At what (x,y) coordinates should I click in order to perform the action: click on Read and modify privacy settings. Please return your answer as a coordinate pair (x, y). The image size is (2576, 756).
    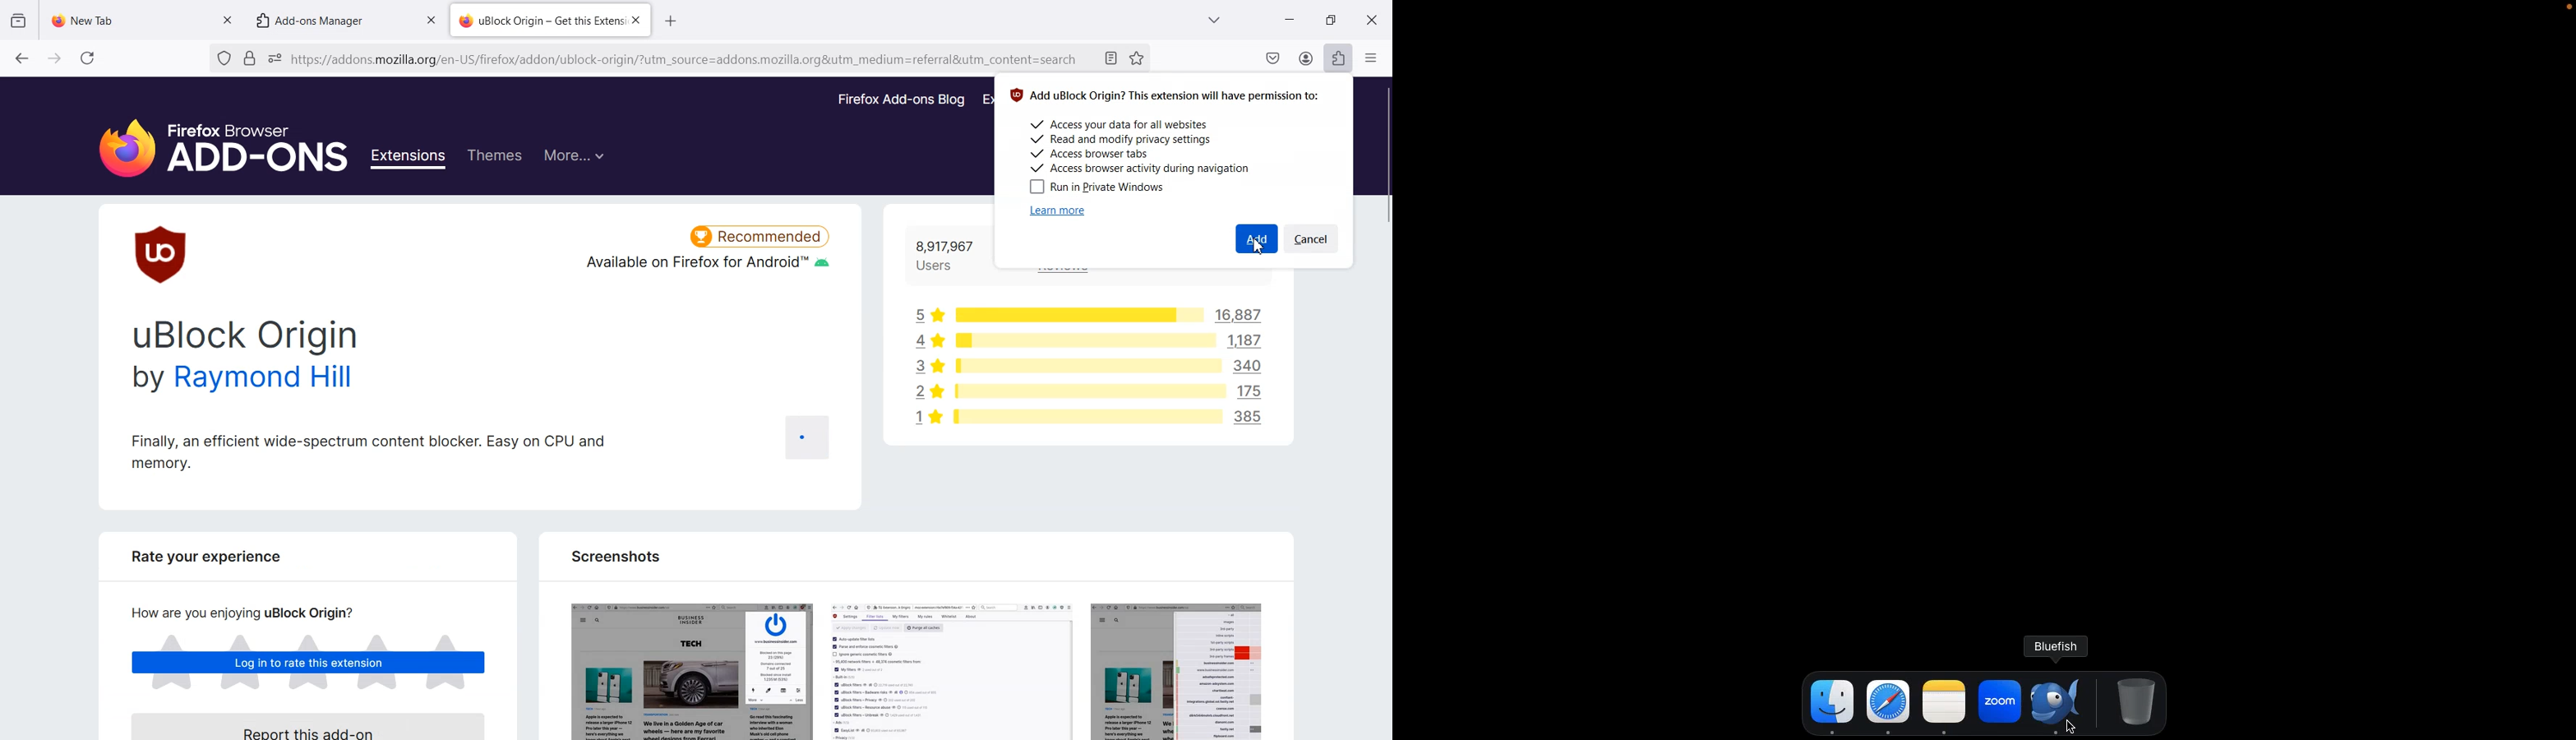
    Looking at the image, I should click on (1122, 139).